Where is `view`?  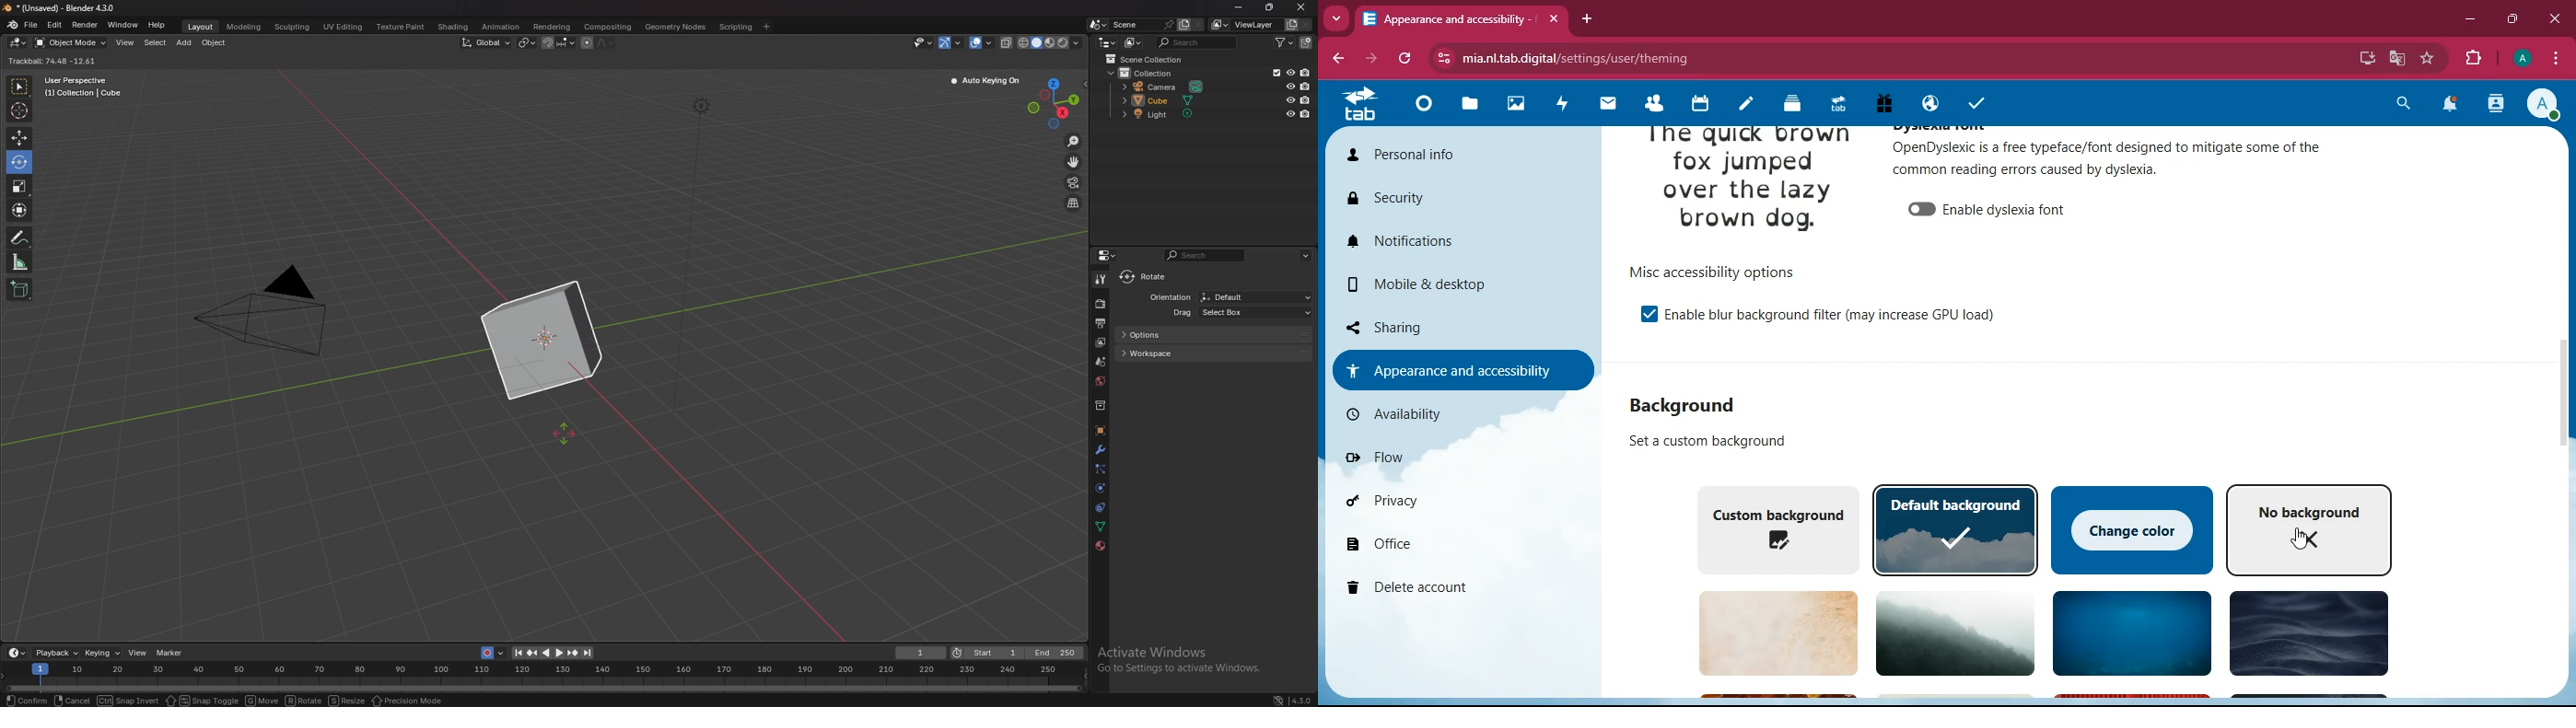
view is located at coordinates (126, 43).